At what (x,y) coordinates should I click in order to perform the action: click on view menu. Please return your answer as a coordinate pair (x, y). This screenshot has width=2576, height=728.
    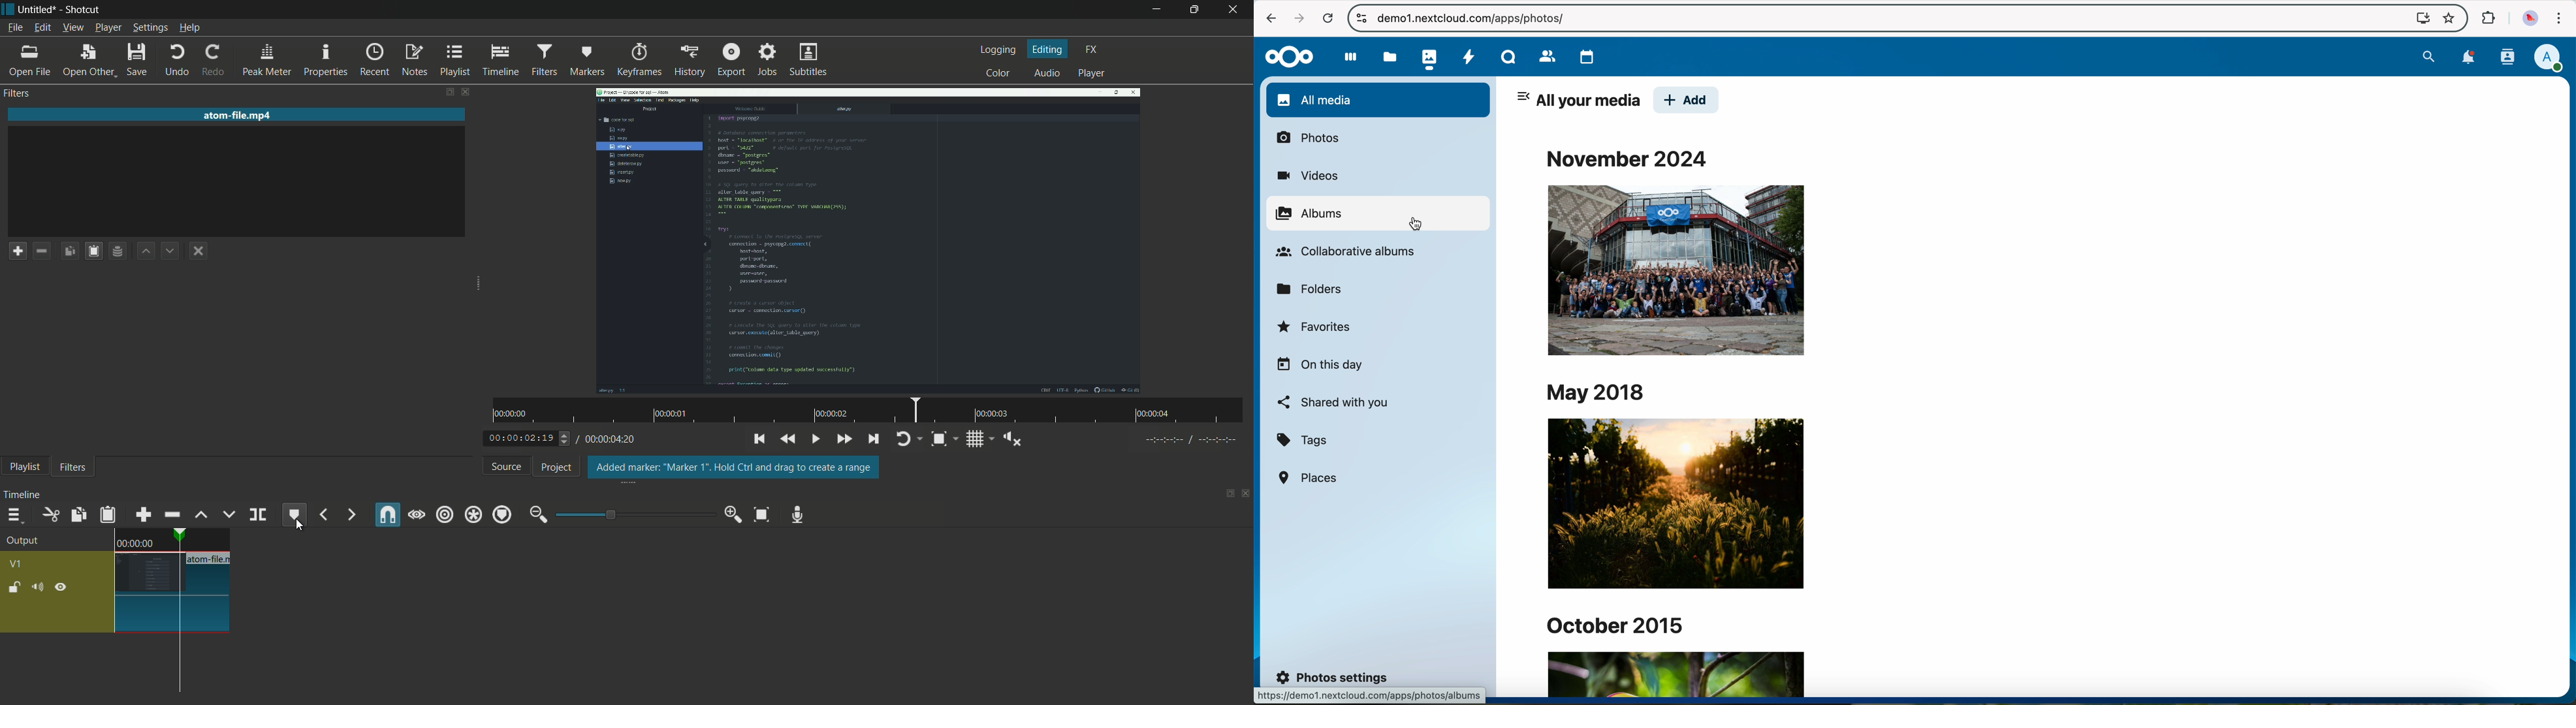
    Looking at the image, I should click on (73, 27).